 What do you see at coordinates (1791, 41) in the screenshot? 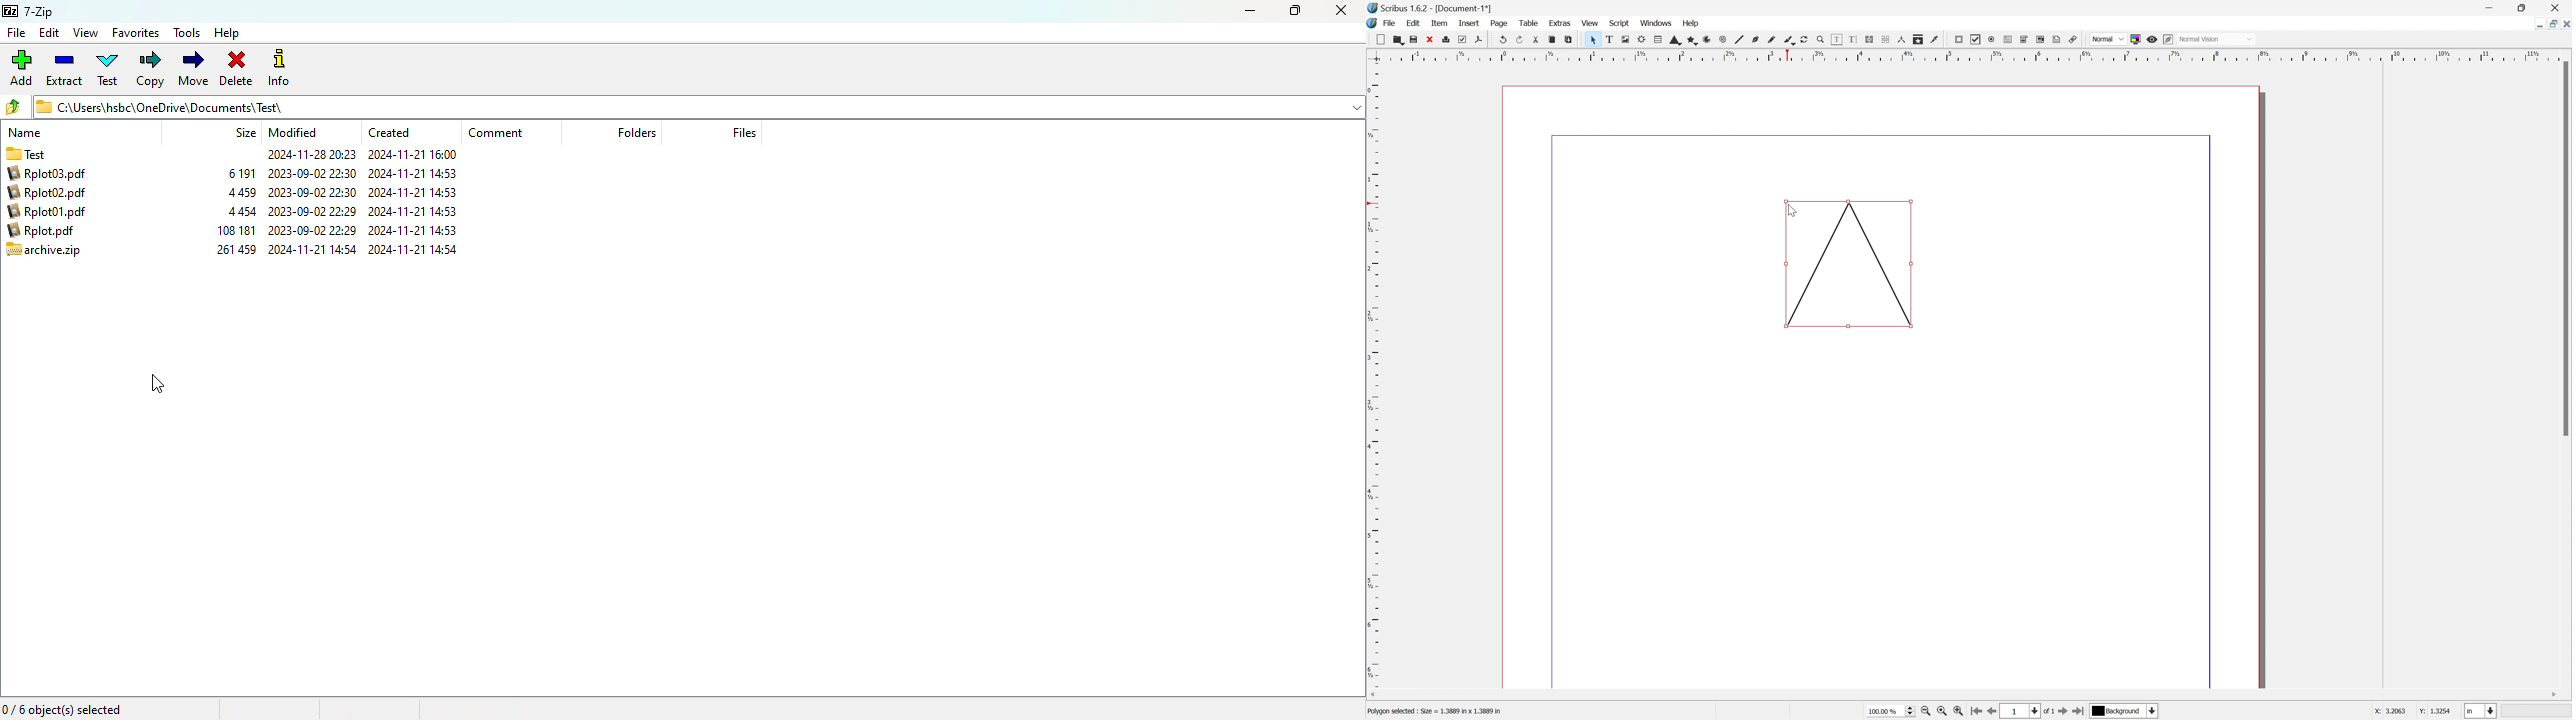
I see `Calligraphic lines` at bounding box center [1791, 41].